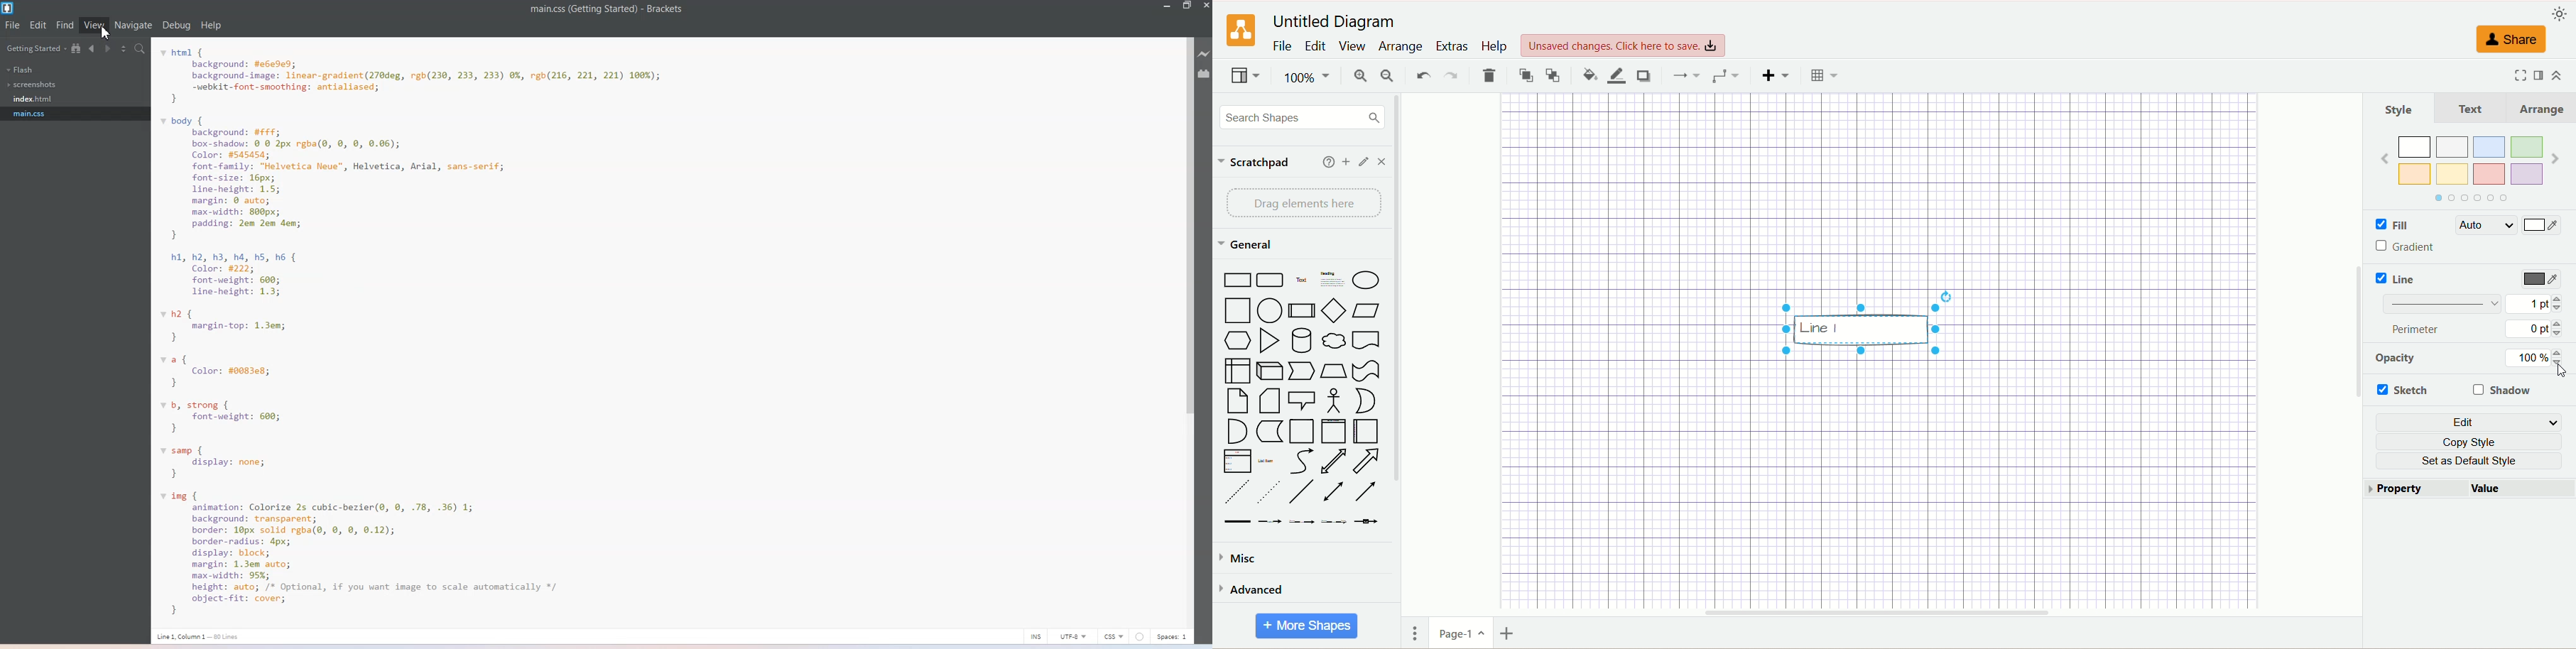  What do you see at coordinates (2415, 244) in the screenshot?
I see `Gradient` at bounding box center [2415, 244].